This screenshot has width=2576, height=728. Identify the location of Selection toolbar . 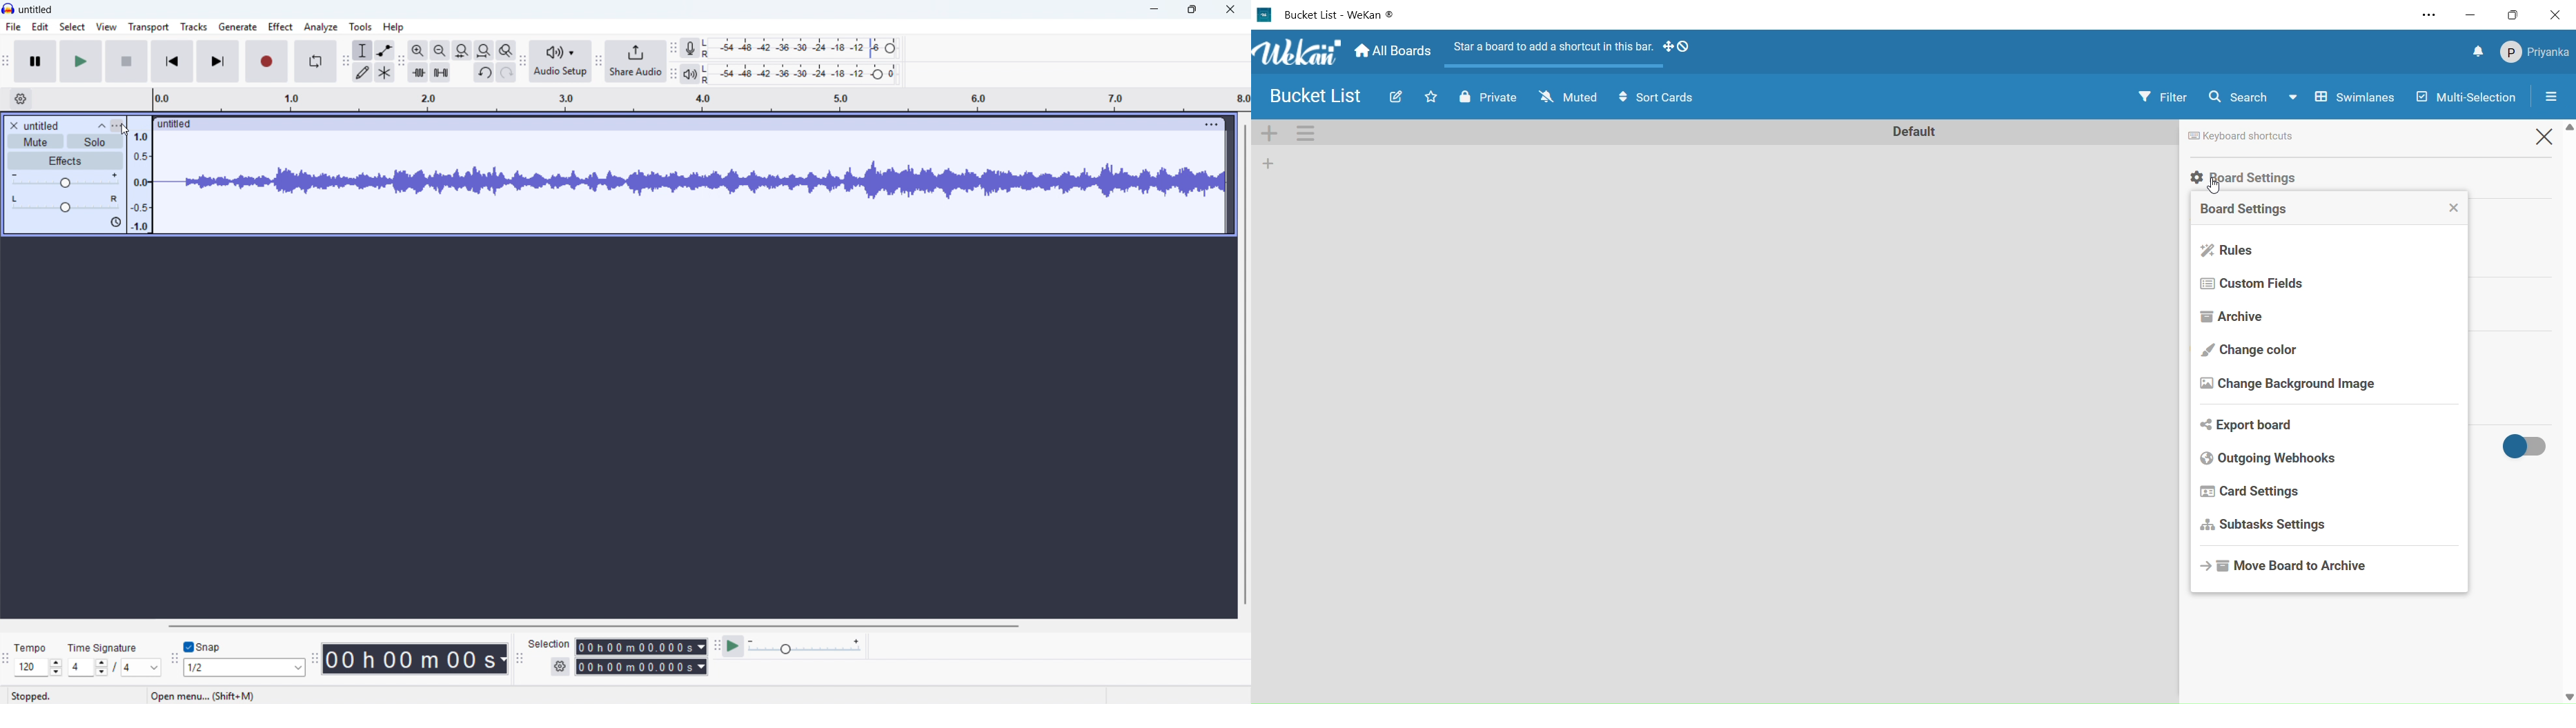
(518, 658).